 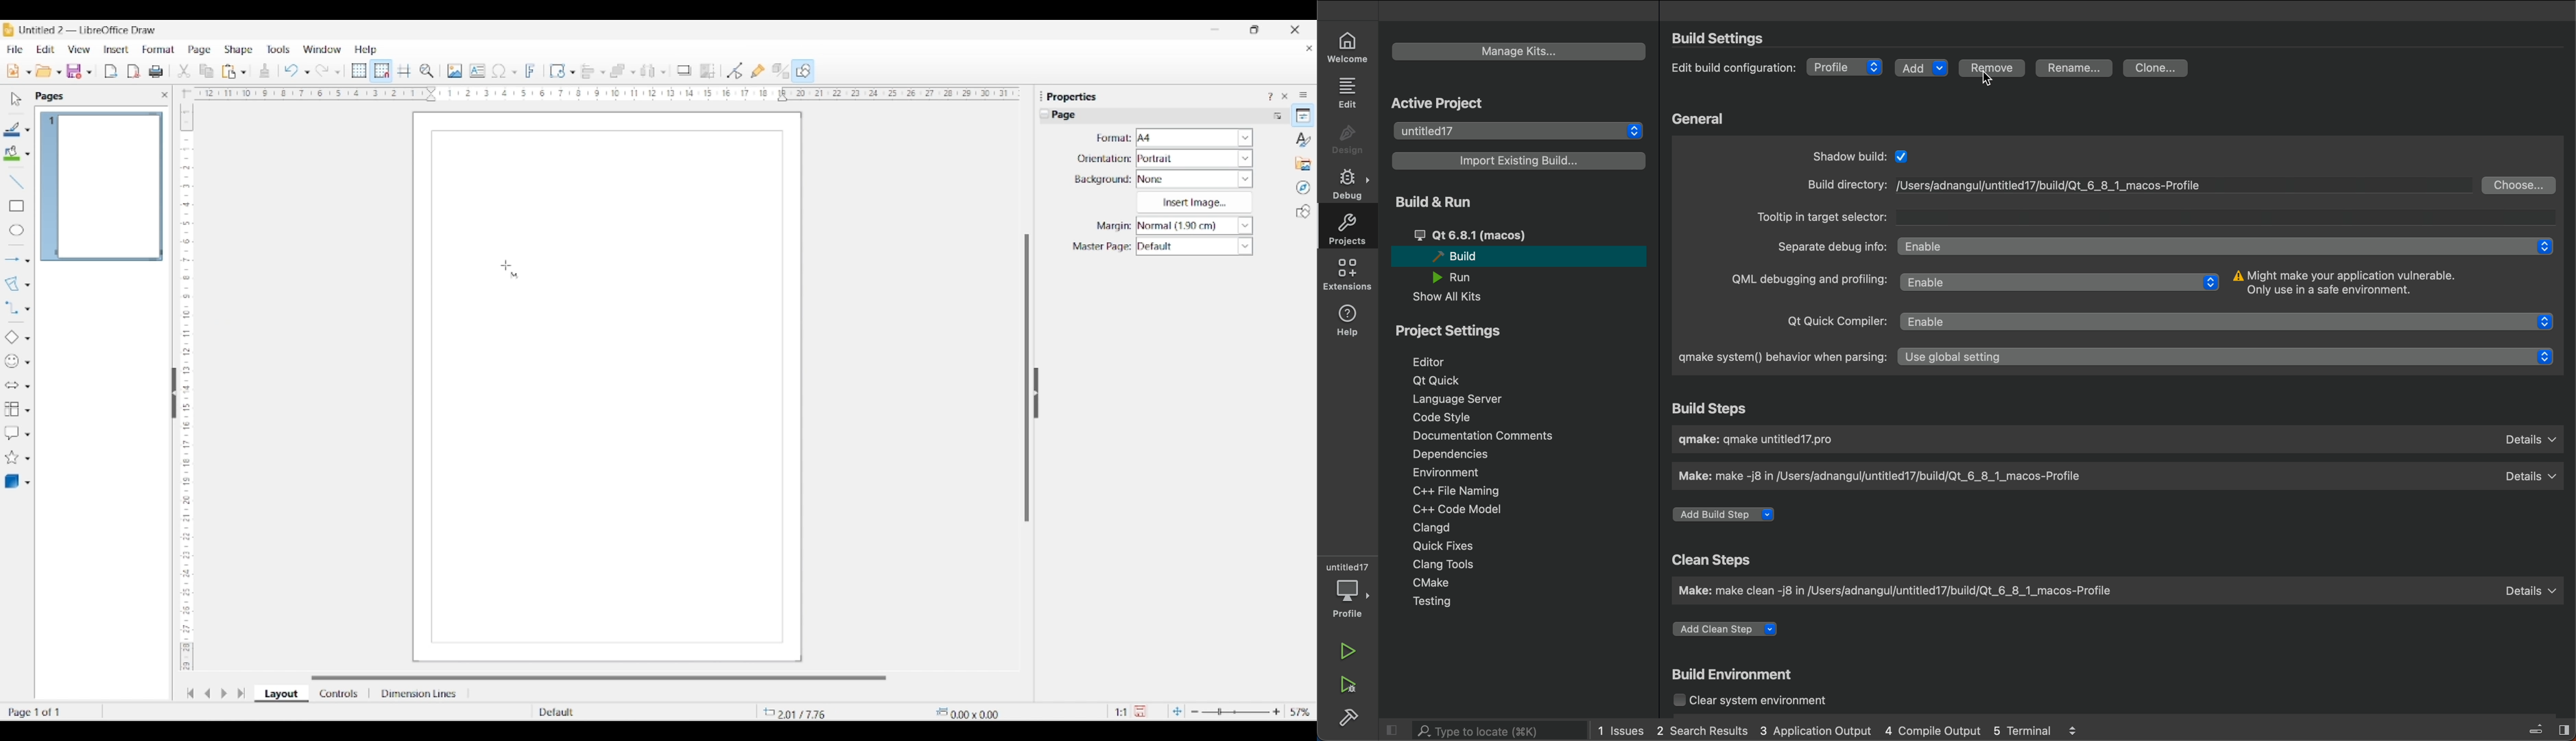 What do you see at coordinates (1847, 68) in the screenshot?
I see `debug type` at bounding box center [1847, 68].